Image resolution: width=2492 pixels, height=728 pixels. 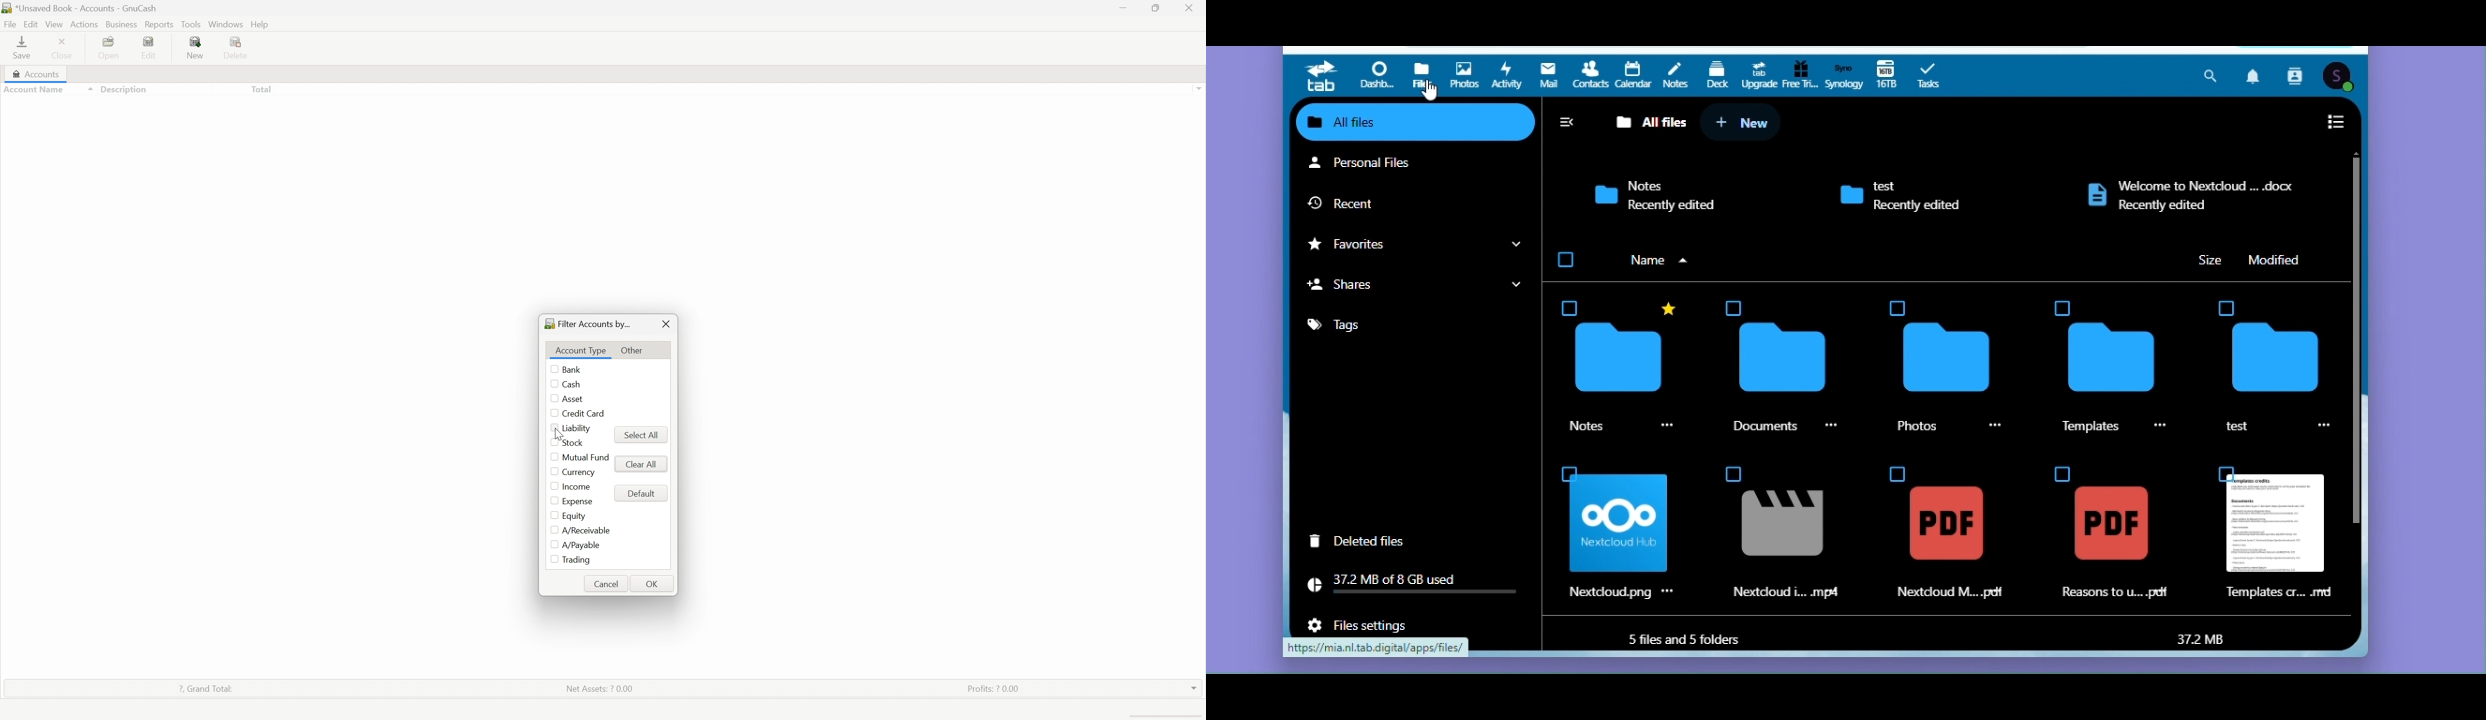 What do you see at coordinates (578, 559) in the screenshot?
I see `Trading` at bounding box center [578, 559].